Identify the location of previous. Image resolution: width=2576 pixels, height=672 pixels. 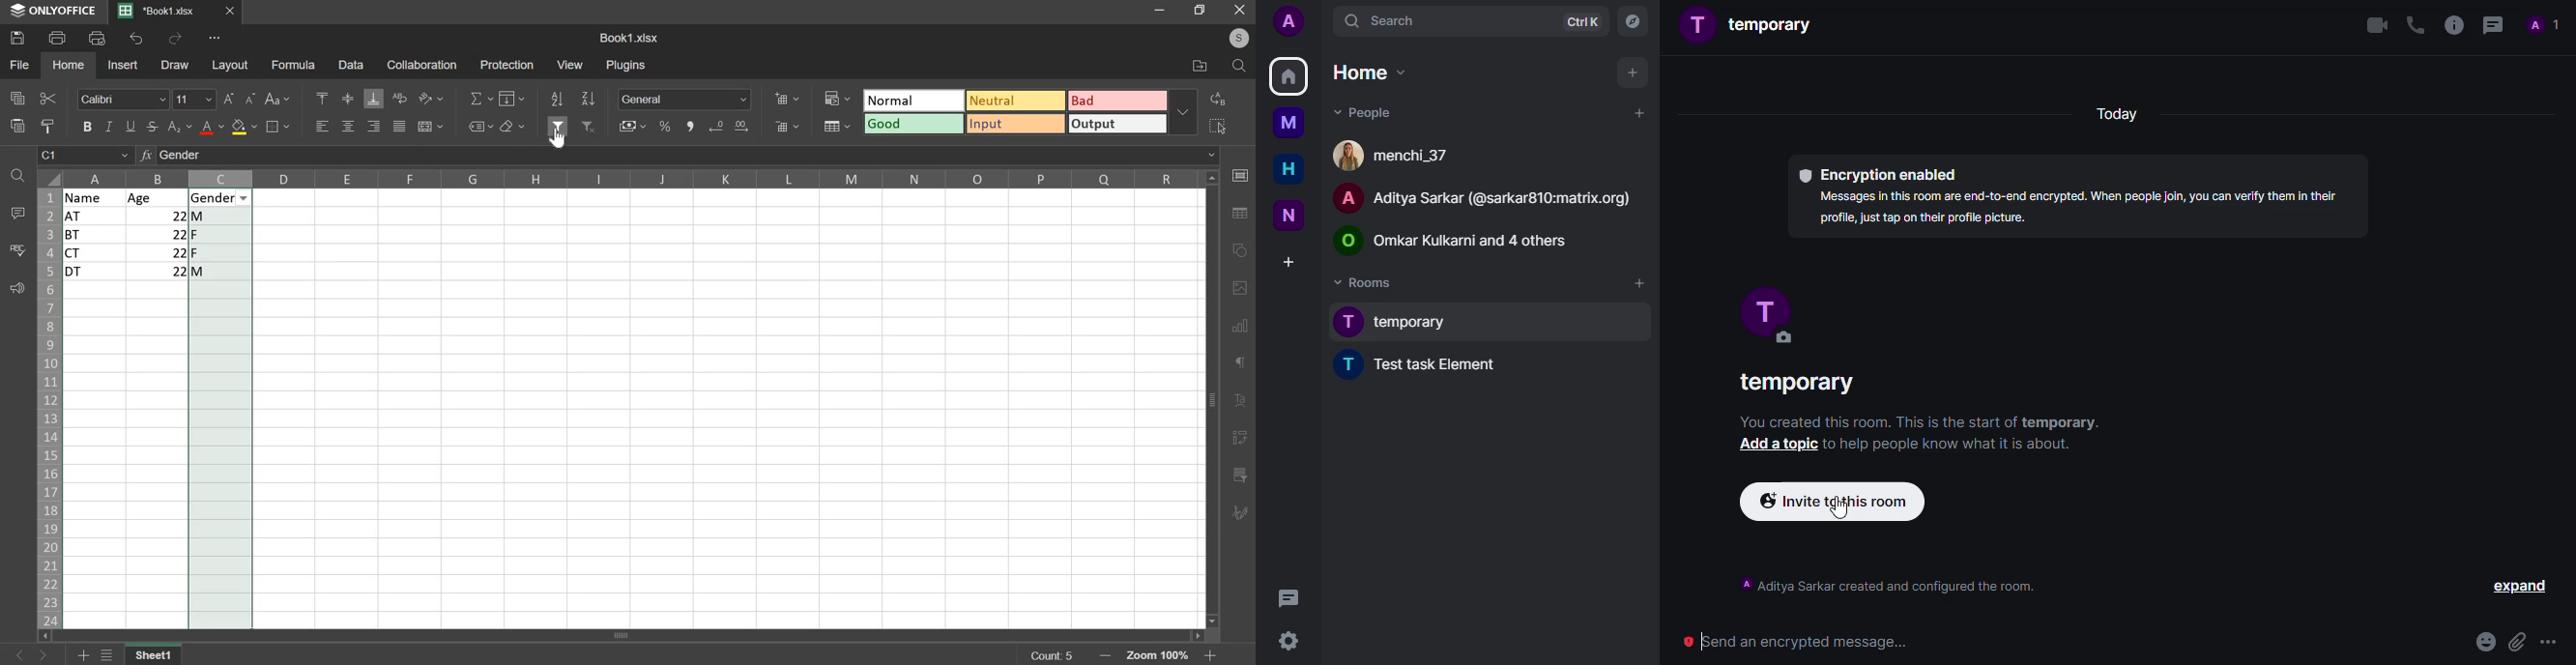
(48, 654).